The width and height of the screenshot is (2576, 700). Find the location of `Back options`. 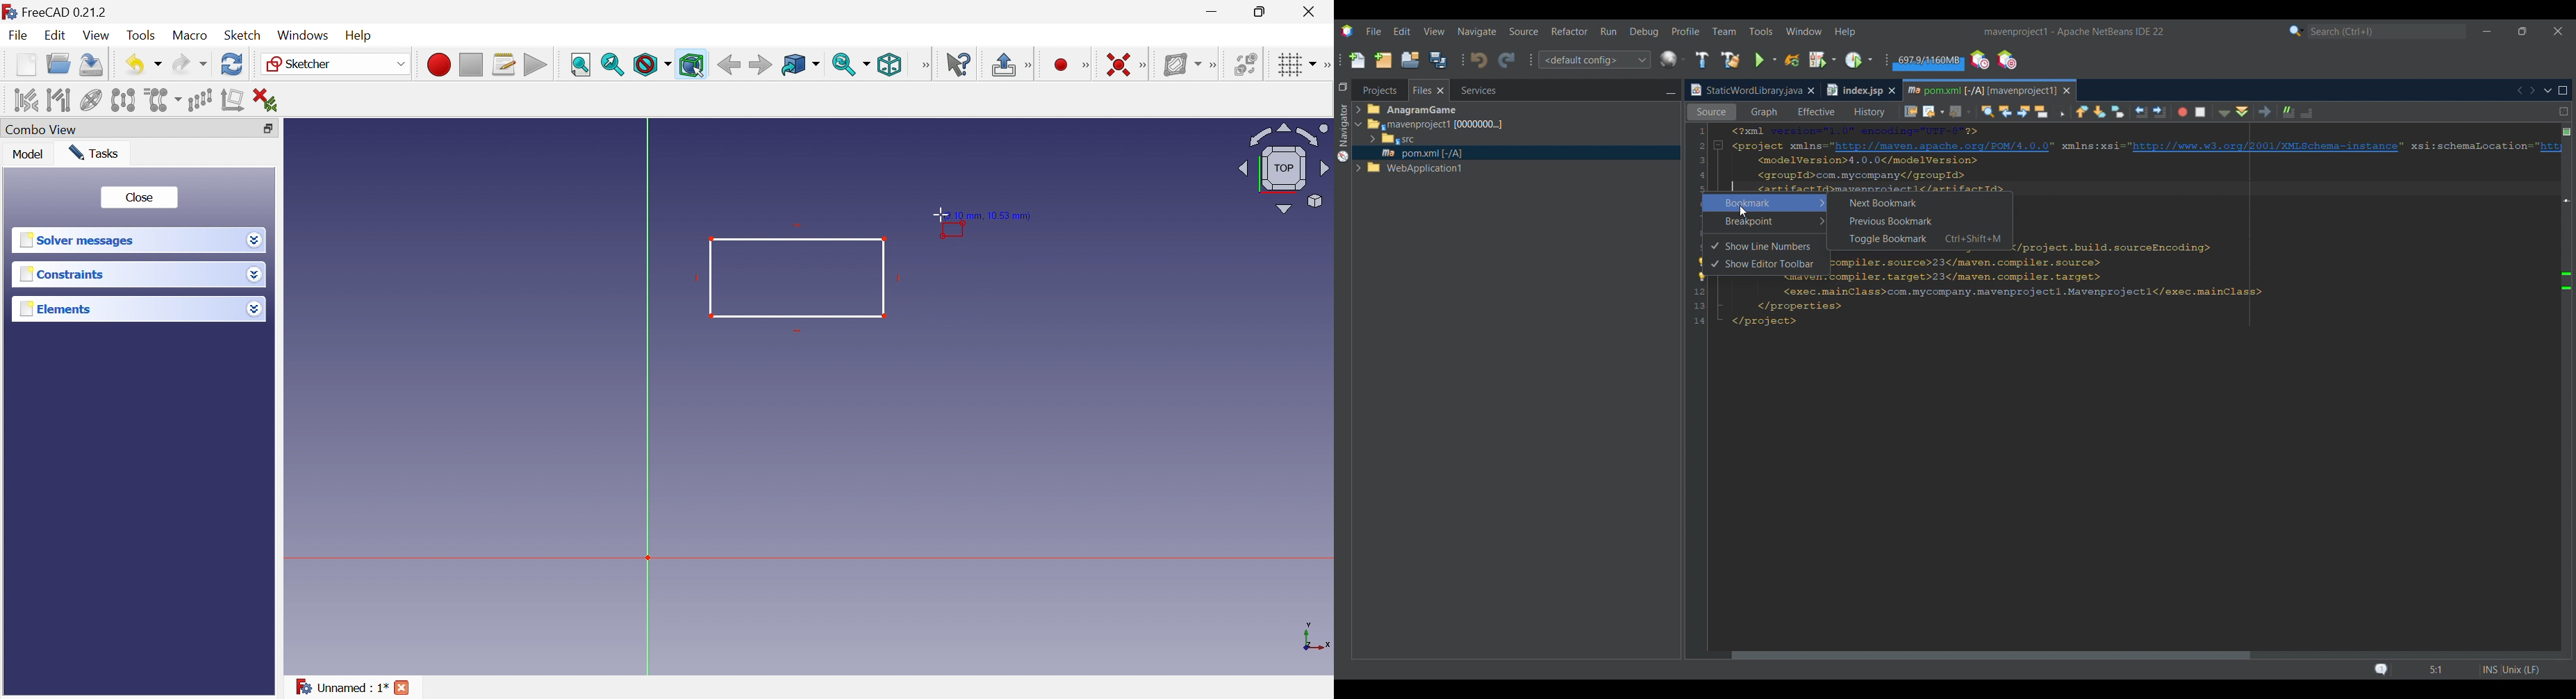

Back options is located at coordinates (1930, 111).